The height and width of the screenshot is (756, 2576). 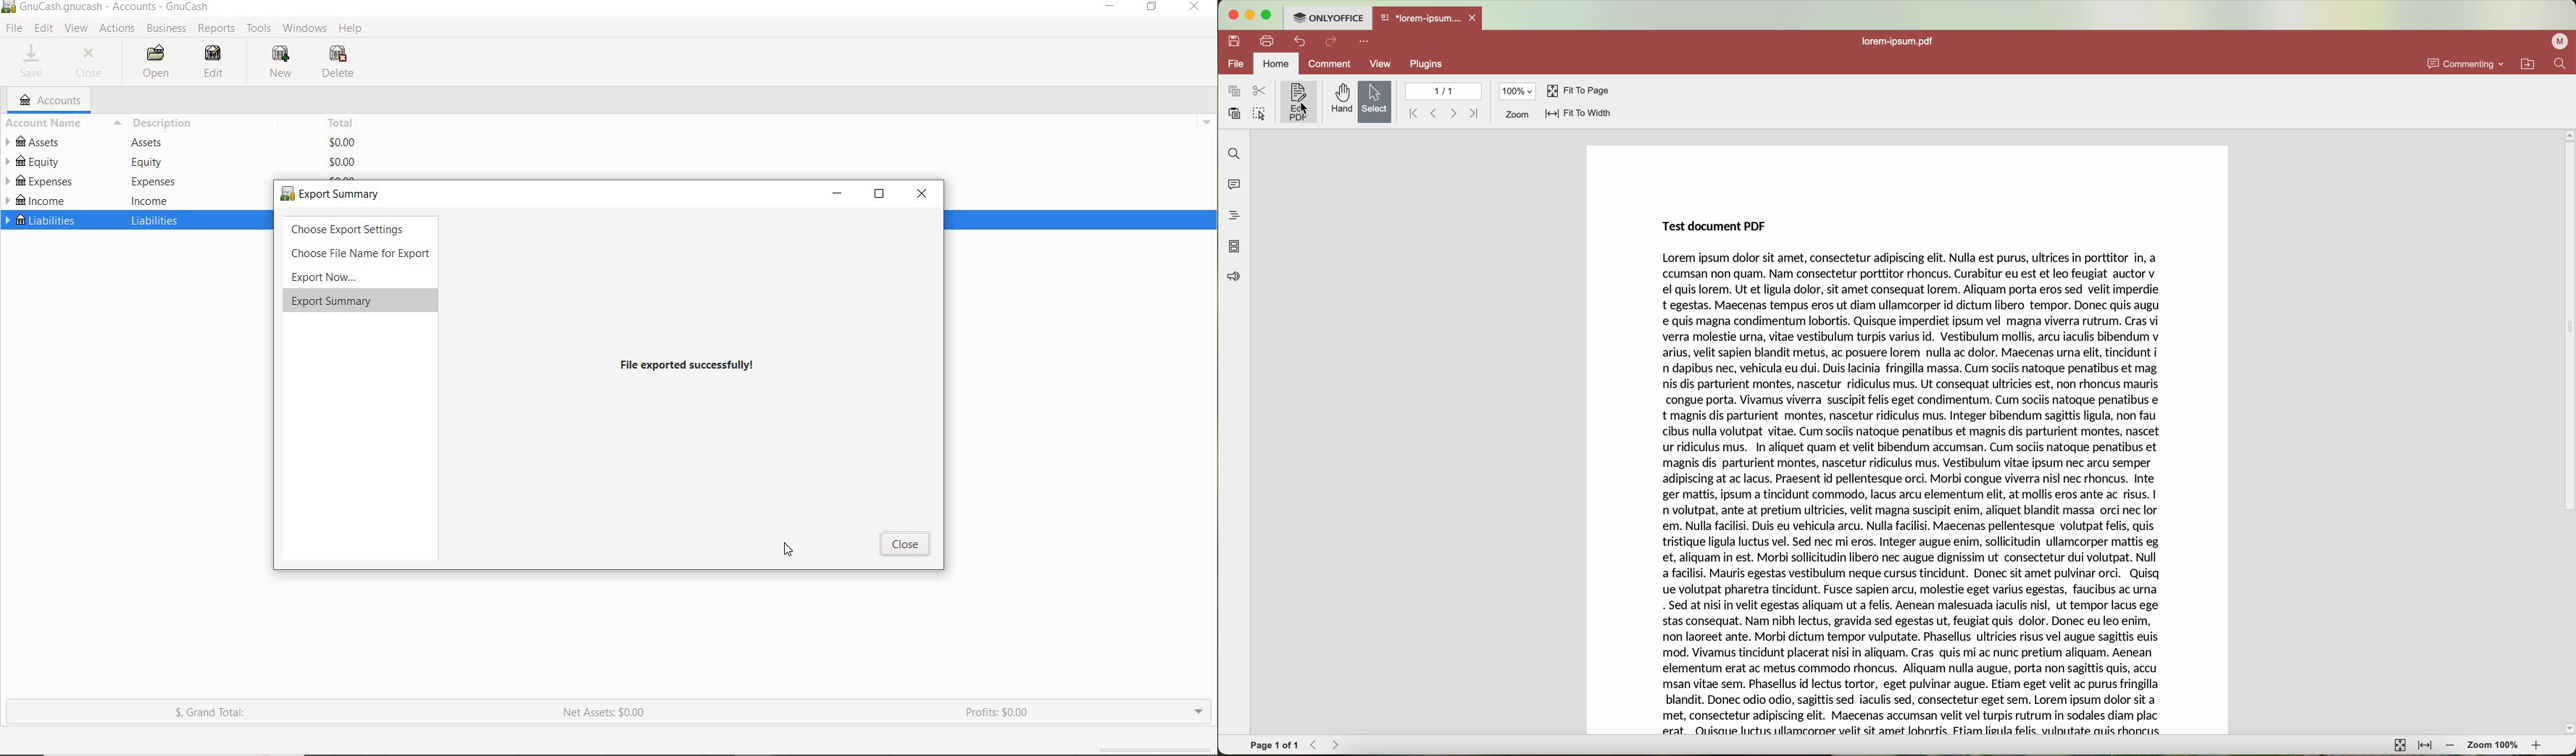 What do you see at coordinates (110, 8) in the screenshot?
I see `SYSTEM NAME` at bounding box center [110, 8].